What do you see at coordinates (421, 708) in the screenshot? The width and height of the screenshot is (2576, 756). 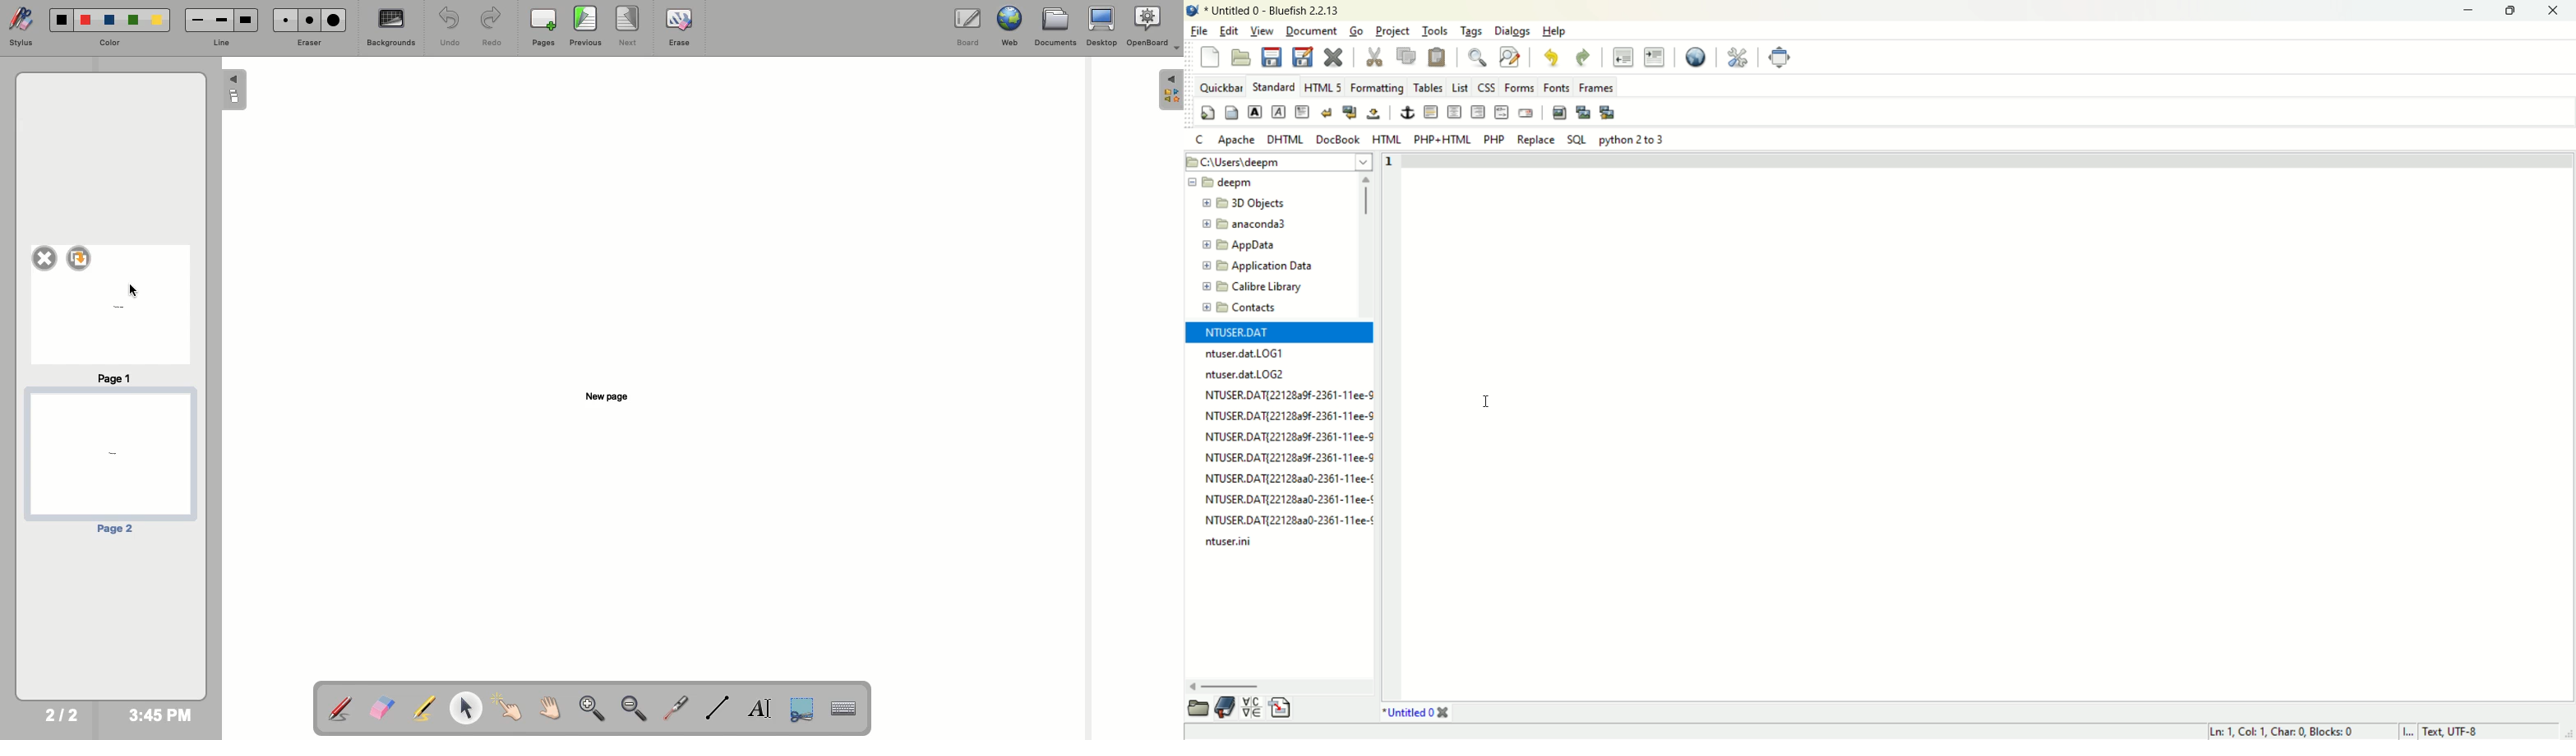 I see `Highlight` at bounding box center [421, 708].